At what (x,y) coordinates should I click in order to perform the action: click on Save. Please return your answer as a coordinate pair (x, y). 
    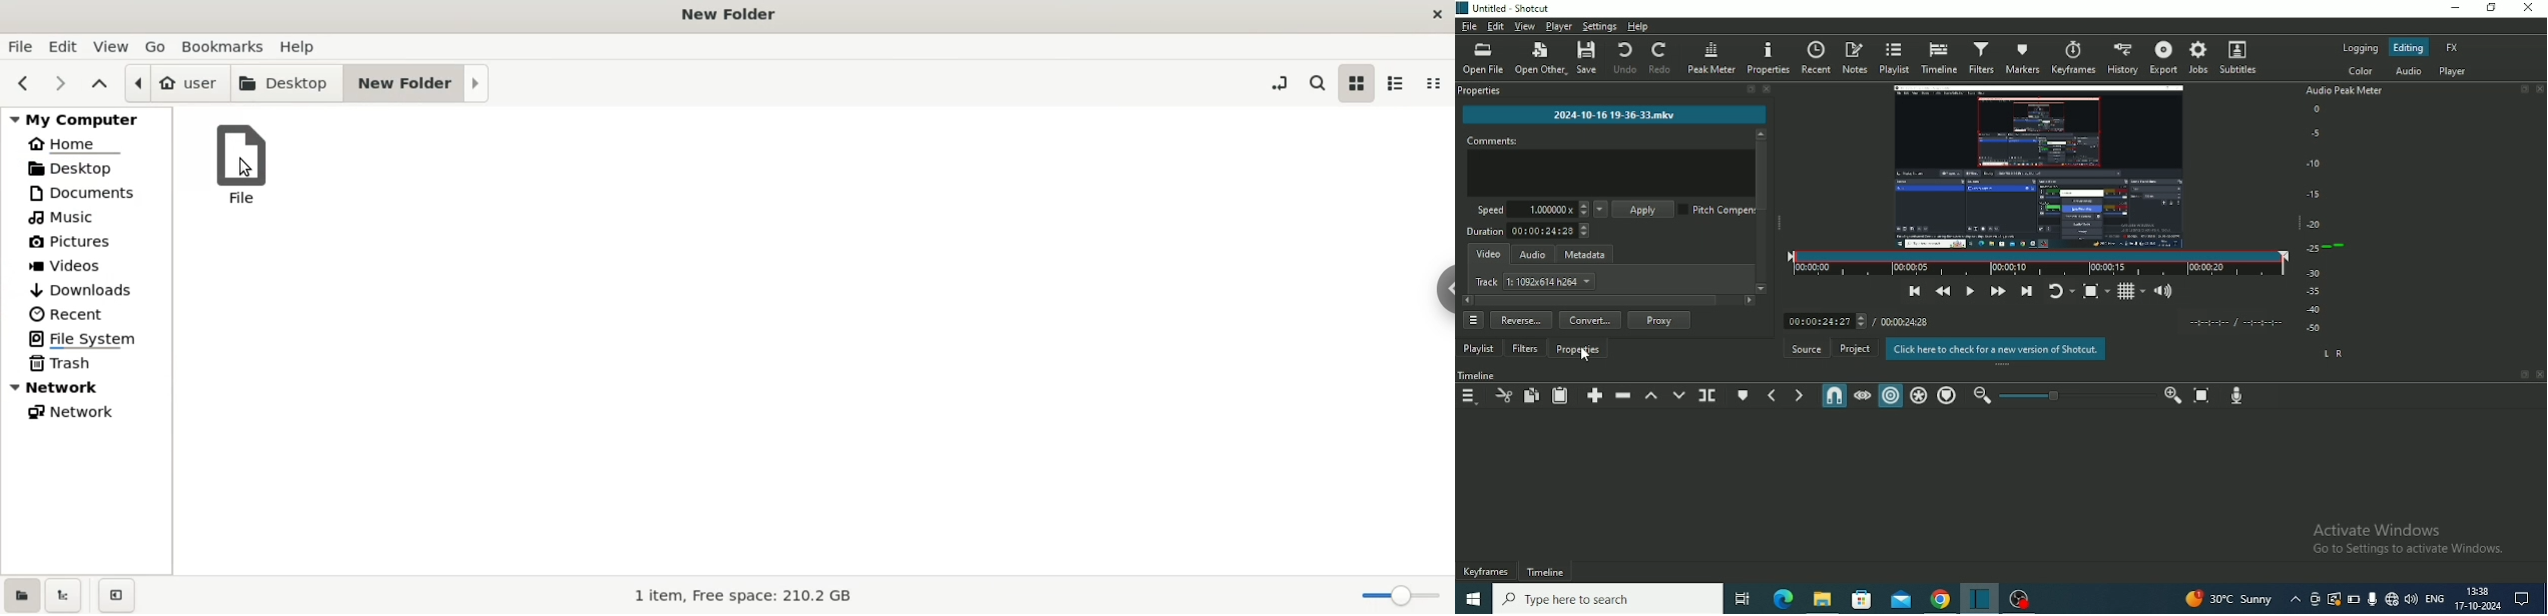
    Looking at the image, I should click on (1588, 57).